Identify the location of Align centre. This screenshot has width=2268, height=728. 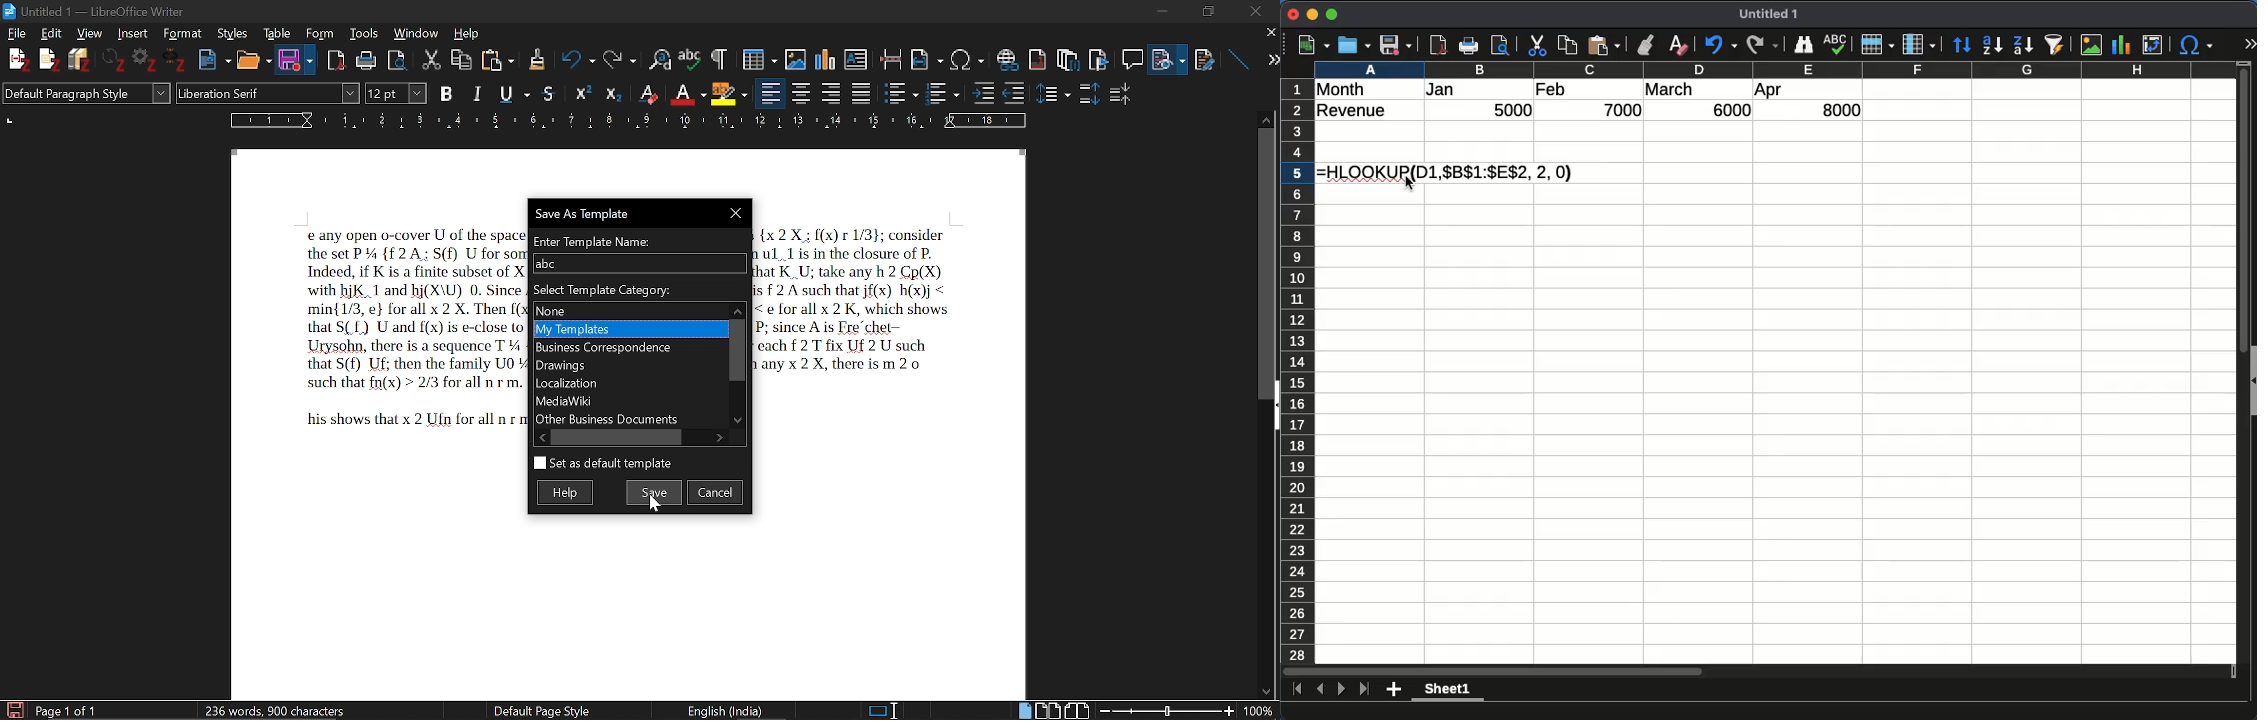
(803, 92).